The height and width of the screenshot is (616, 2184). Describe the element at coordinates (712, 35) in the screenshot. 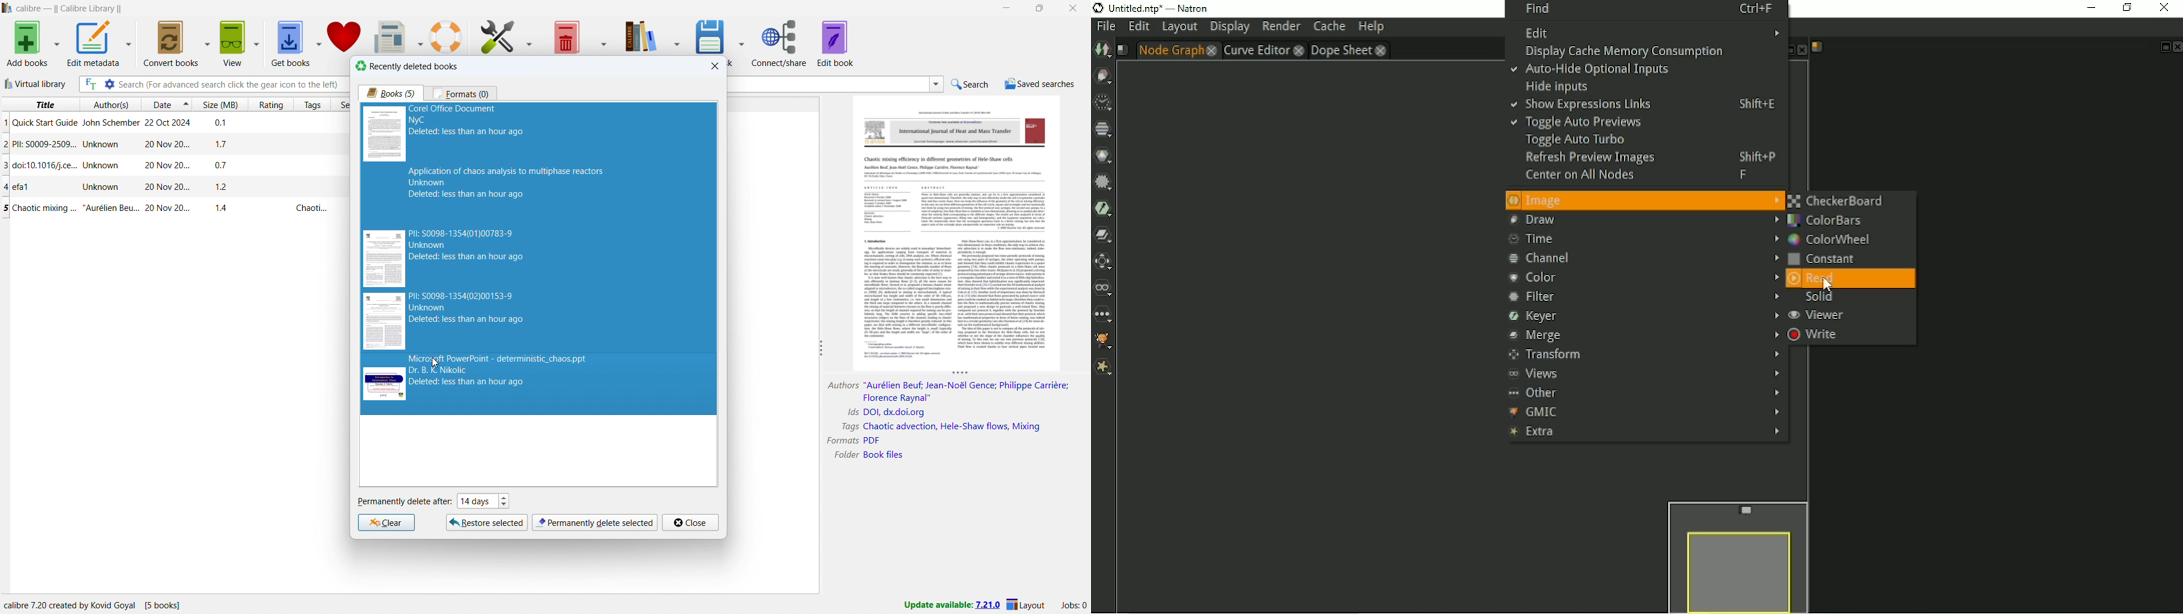

I see `save to disk` at that location.